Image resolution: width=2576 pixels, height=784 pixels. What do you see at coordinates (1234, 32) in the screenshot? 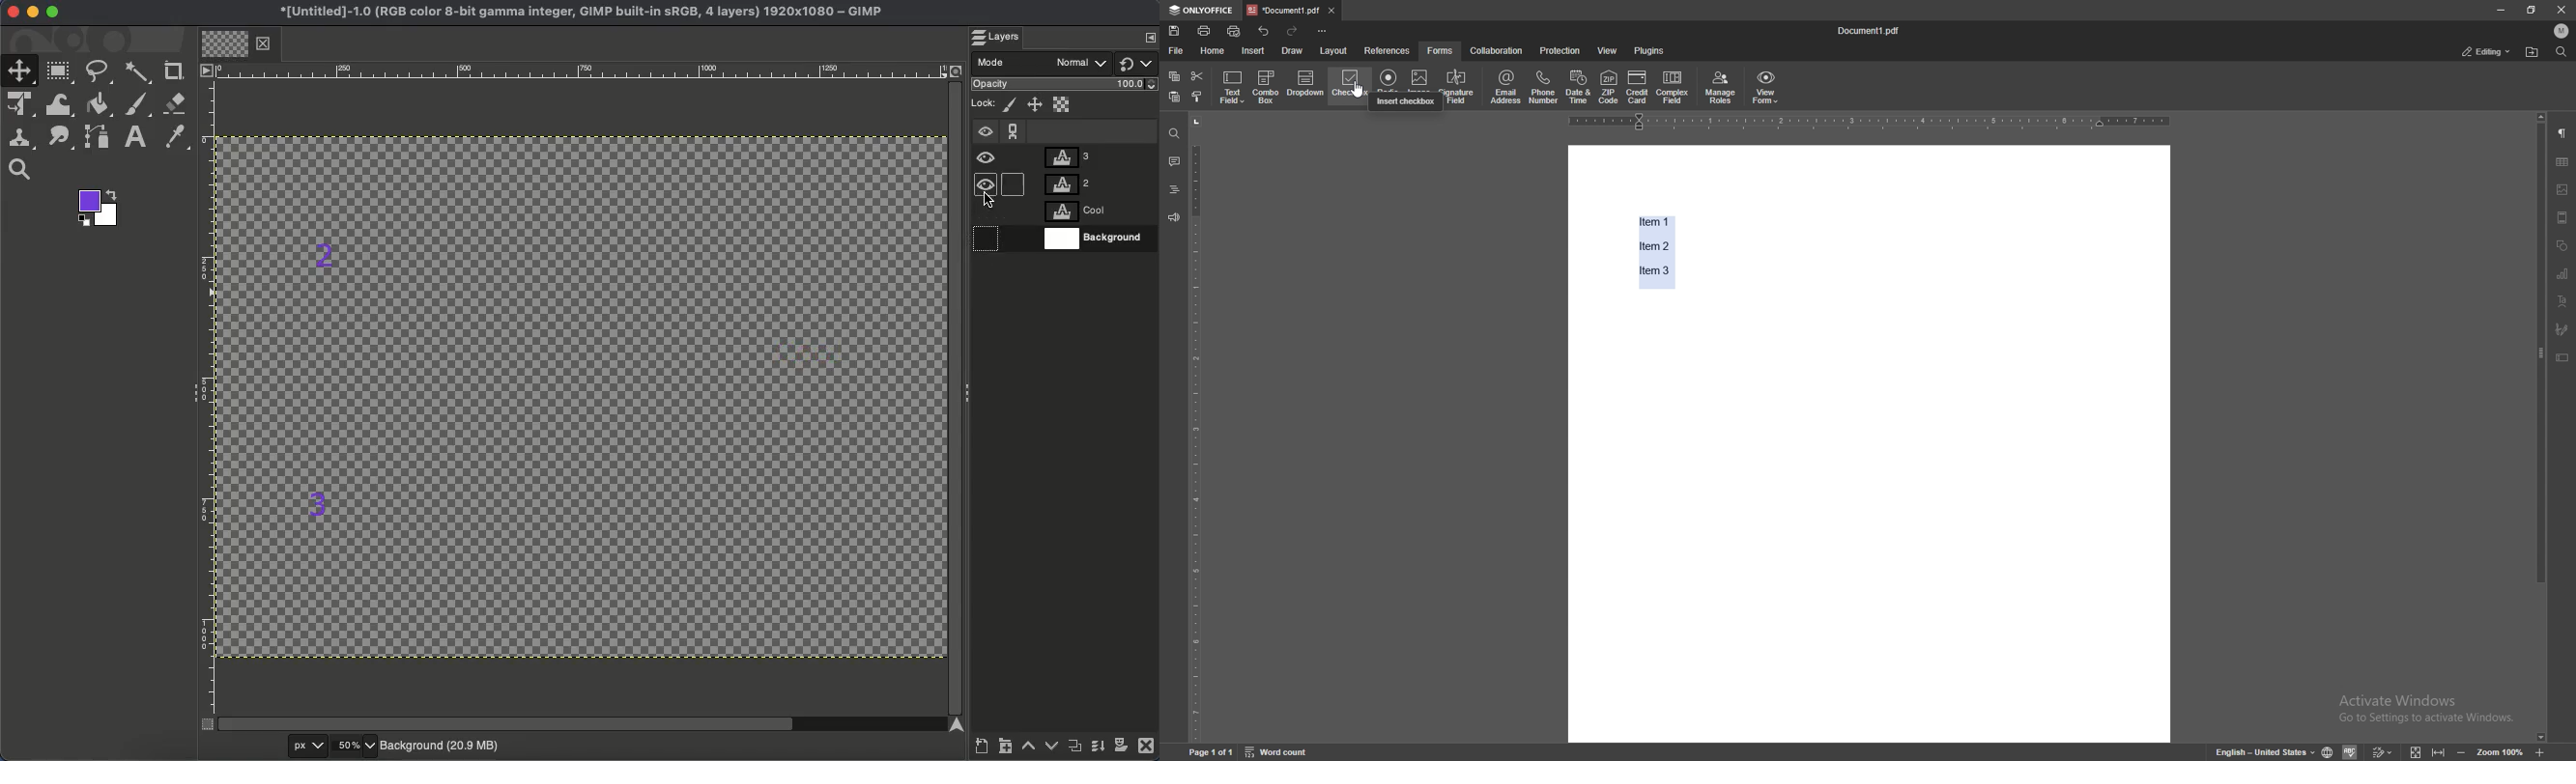
I see `quick print` at bounding box center [1234, 32].